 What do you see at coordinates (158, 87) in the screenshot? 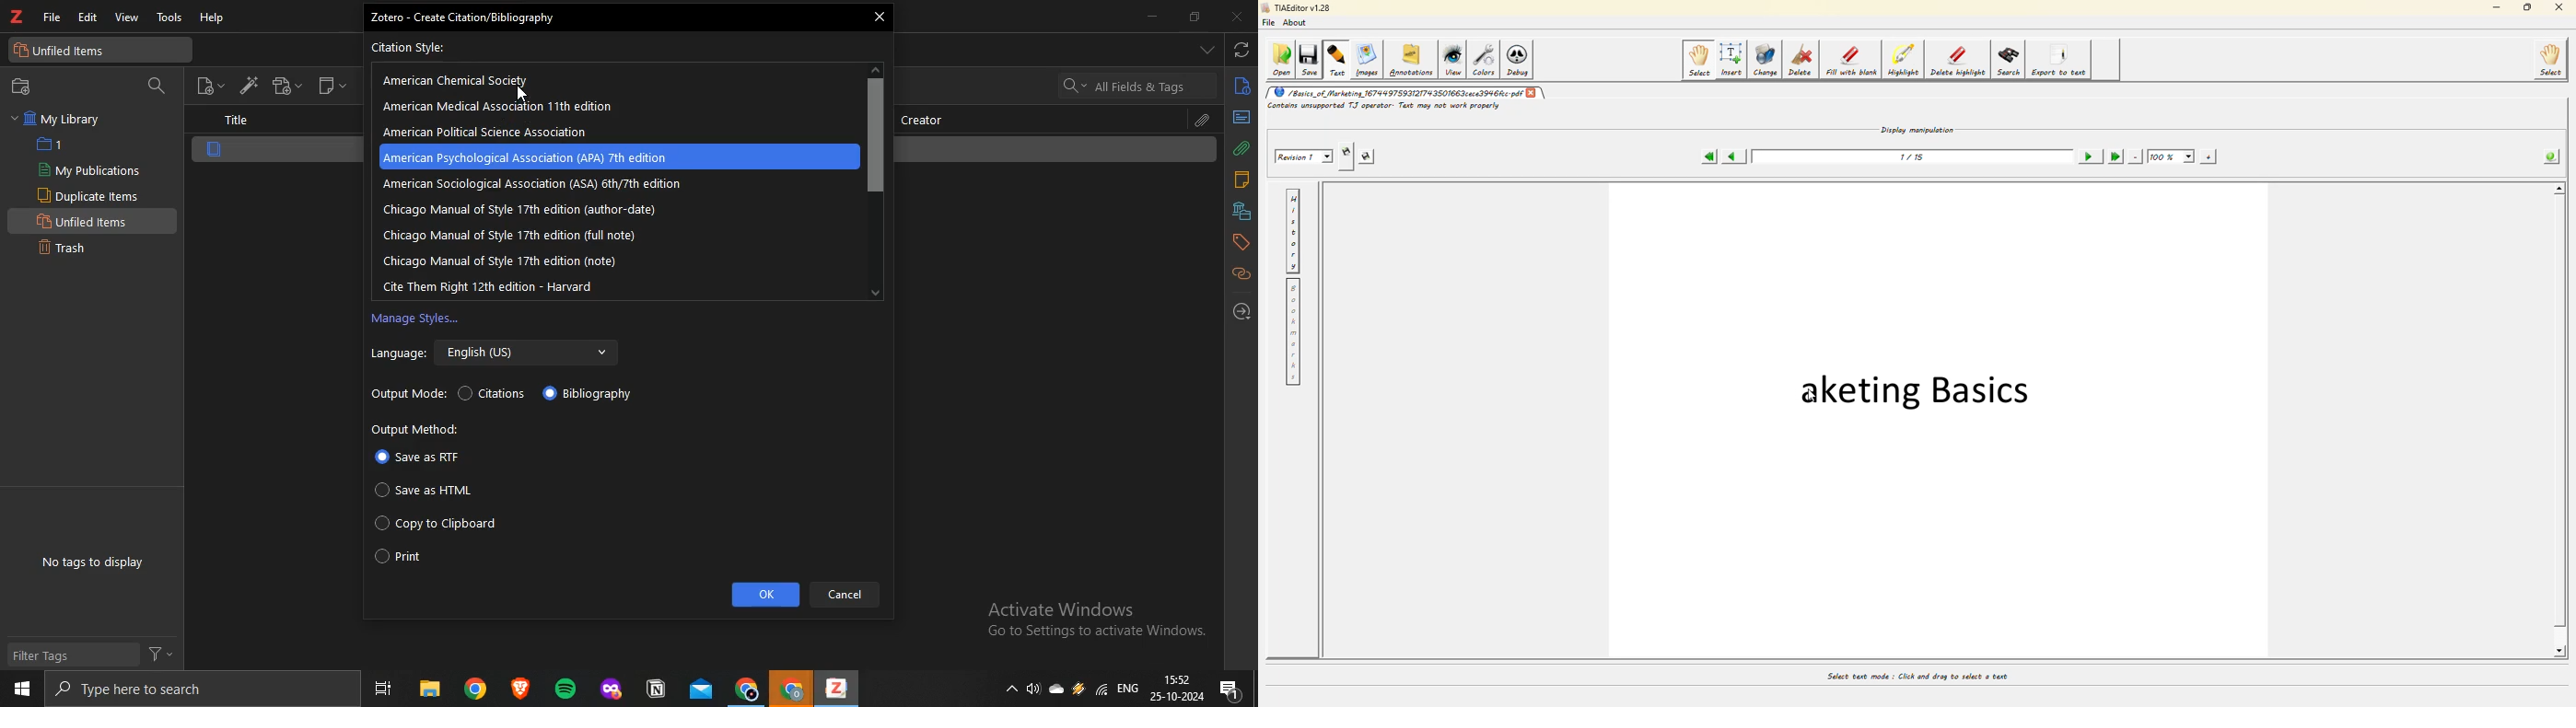
I see `filter collection` at bounding box center [158, 87].